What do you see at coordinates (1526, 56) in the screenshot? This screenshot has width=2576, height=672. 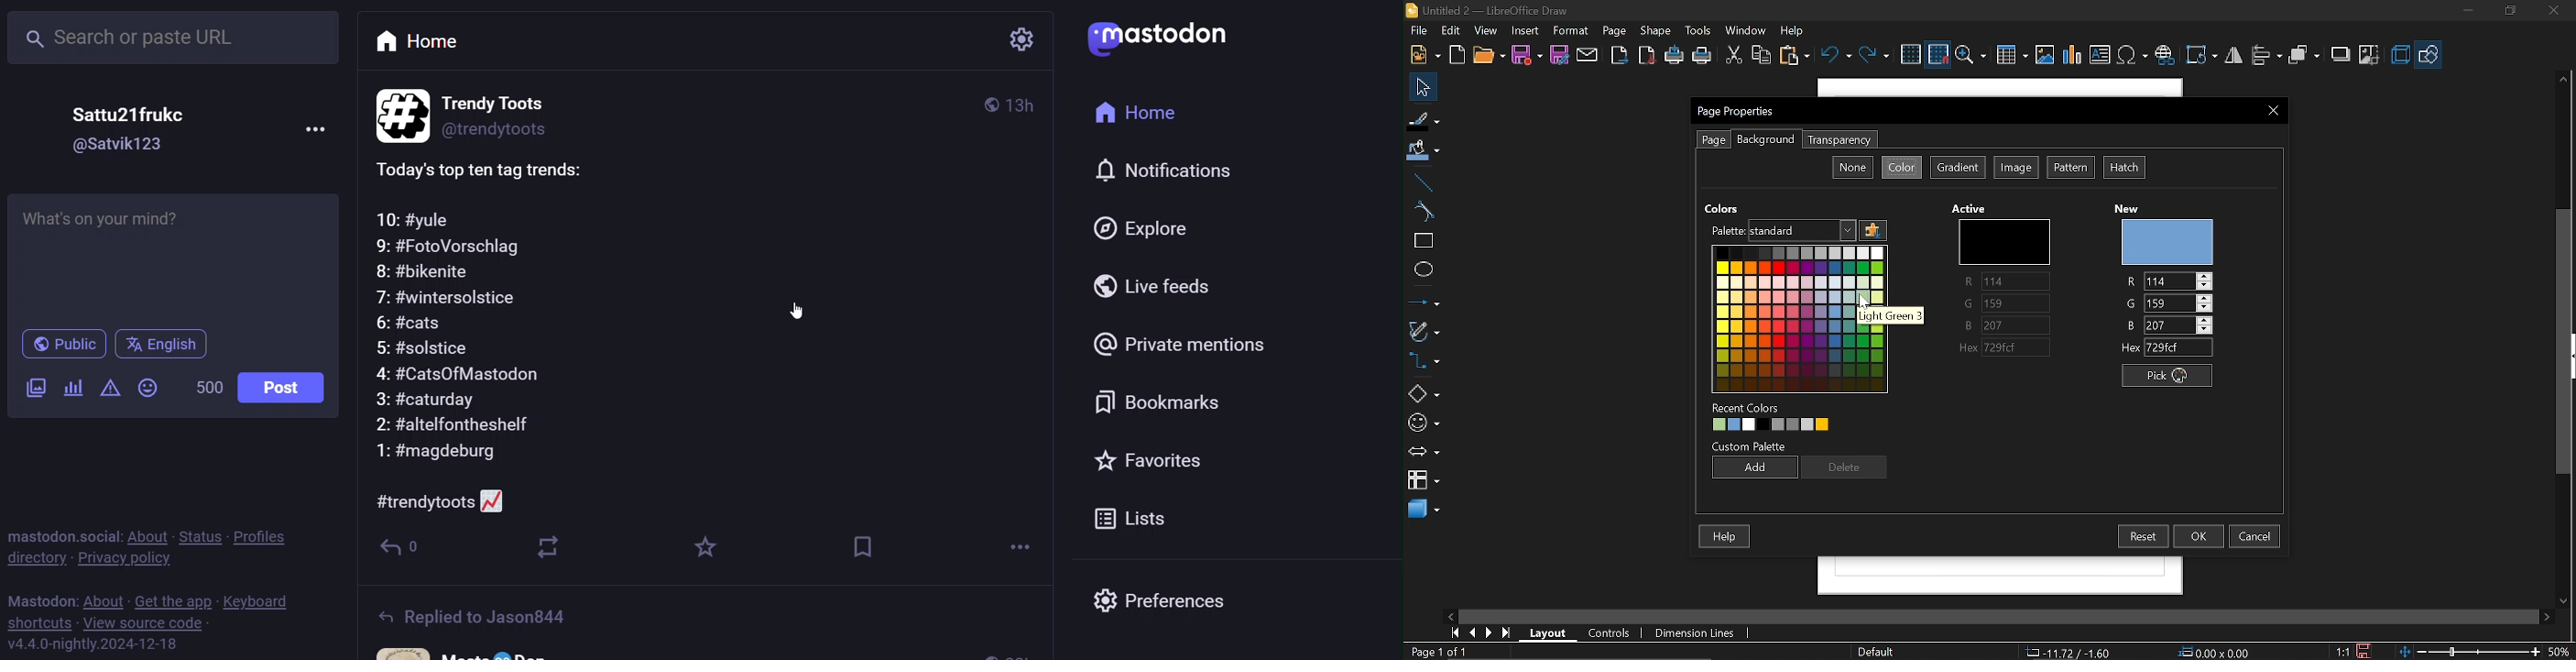 I see `Save` at bounding box center [1526, 56].